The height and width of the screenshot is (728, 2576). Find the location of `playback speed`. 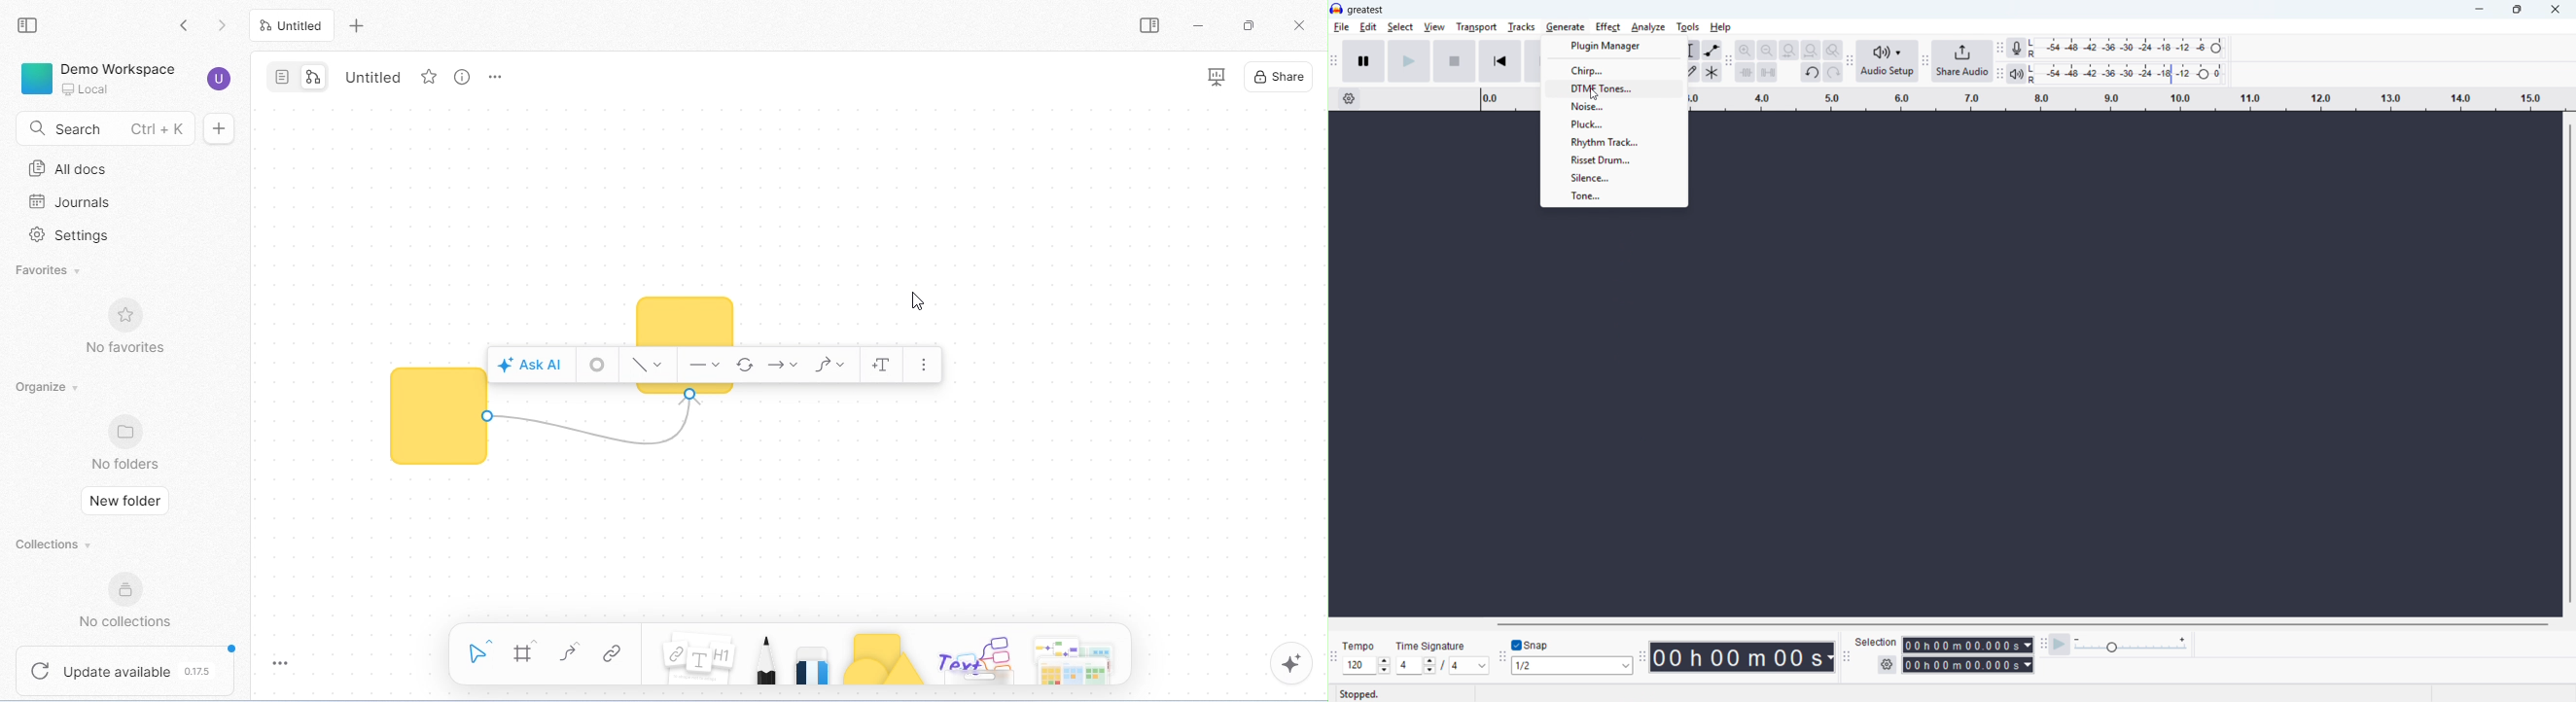

playback speed is located at coordinates (2131, 644).